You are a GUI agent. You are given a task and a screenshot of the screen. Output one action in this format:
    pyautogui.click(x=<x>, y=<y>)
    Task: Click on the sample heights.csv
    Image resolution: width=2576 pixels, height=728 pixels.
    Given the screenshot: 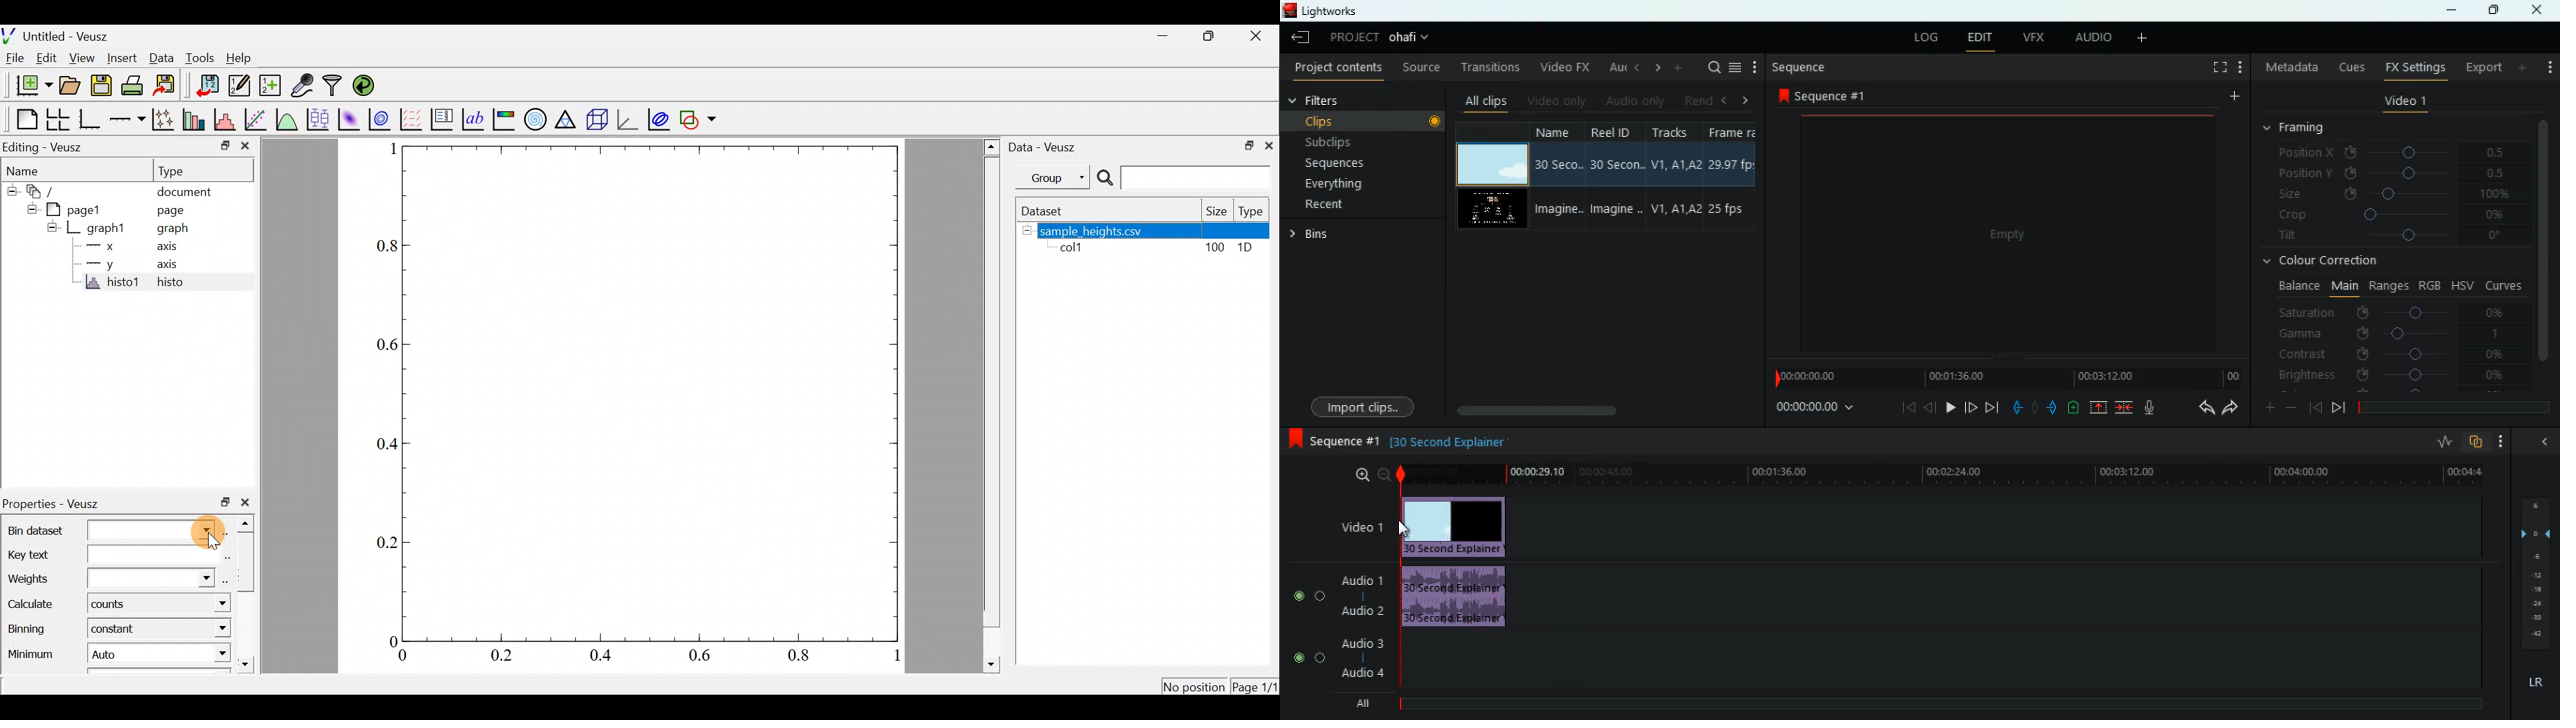 What is the action you would take?
    pyautogui.click(x=1156, y=231)
    